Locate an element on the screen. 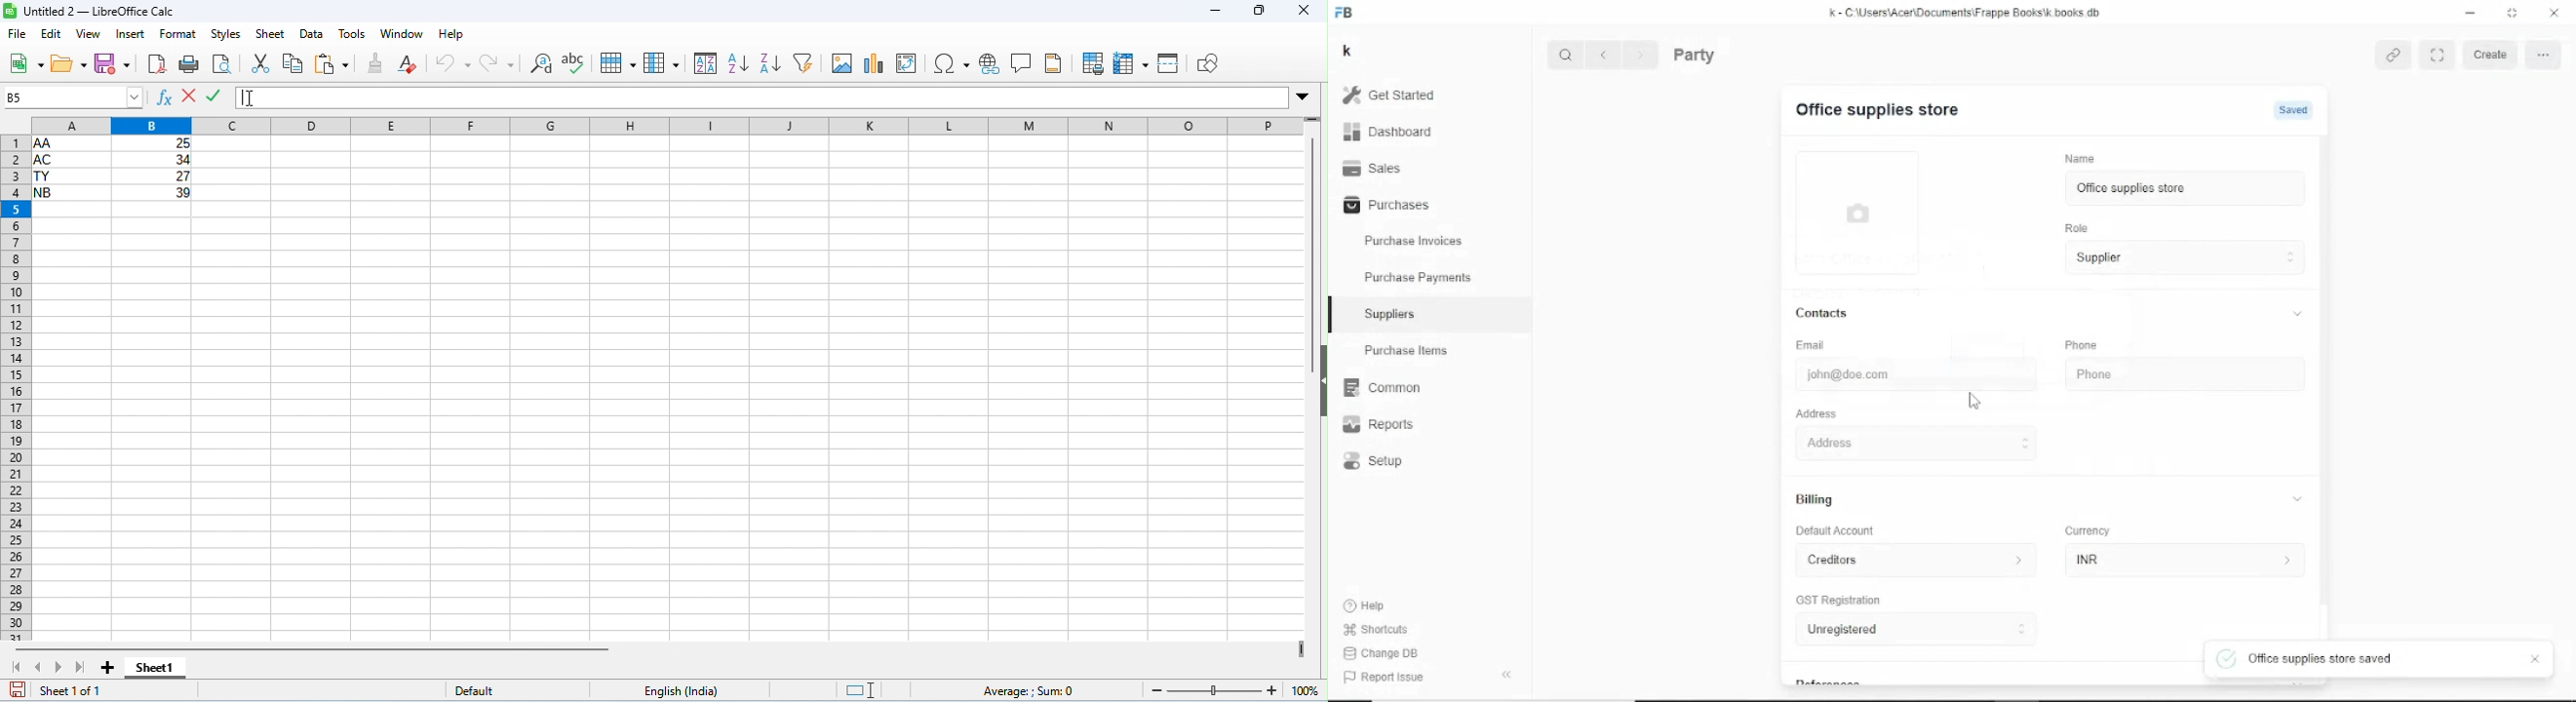  Saved is located at coordinates (2296, 111).